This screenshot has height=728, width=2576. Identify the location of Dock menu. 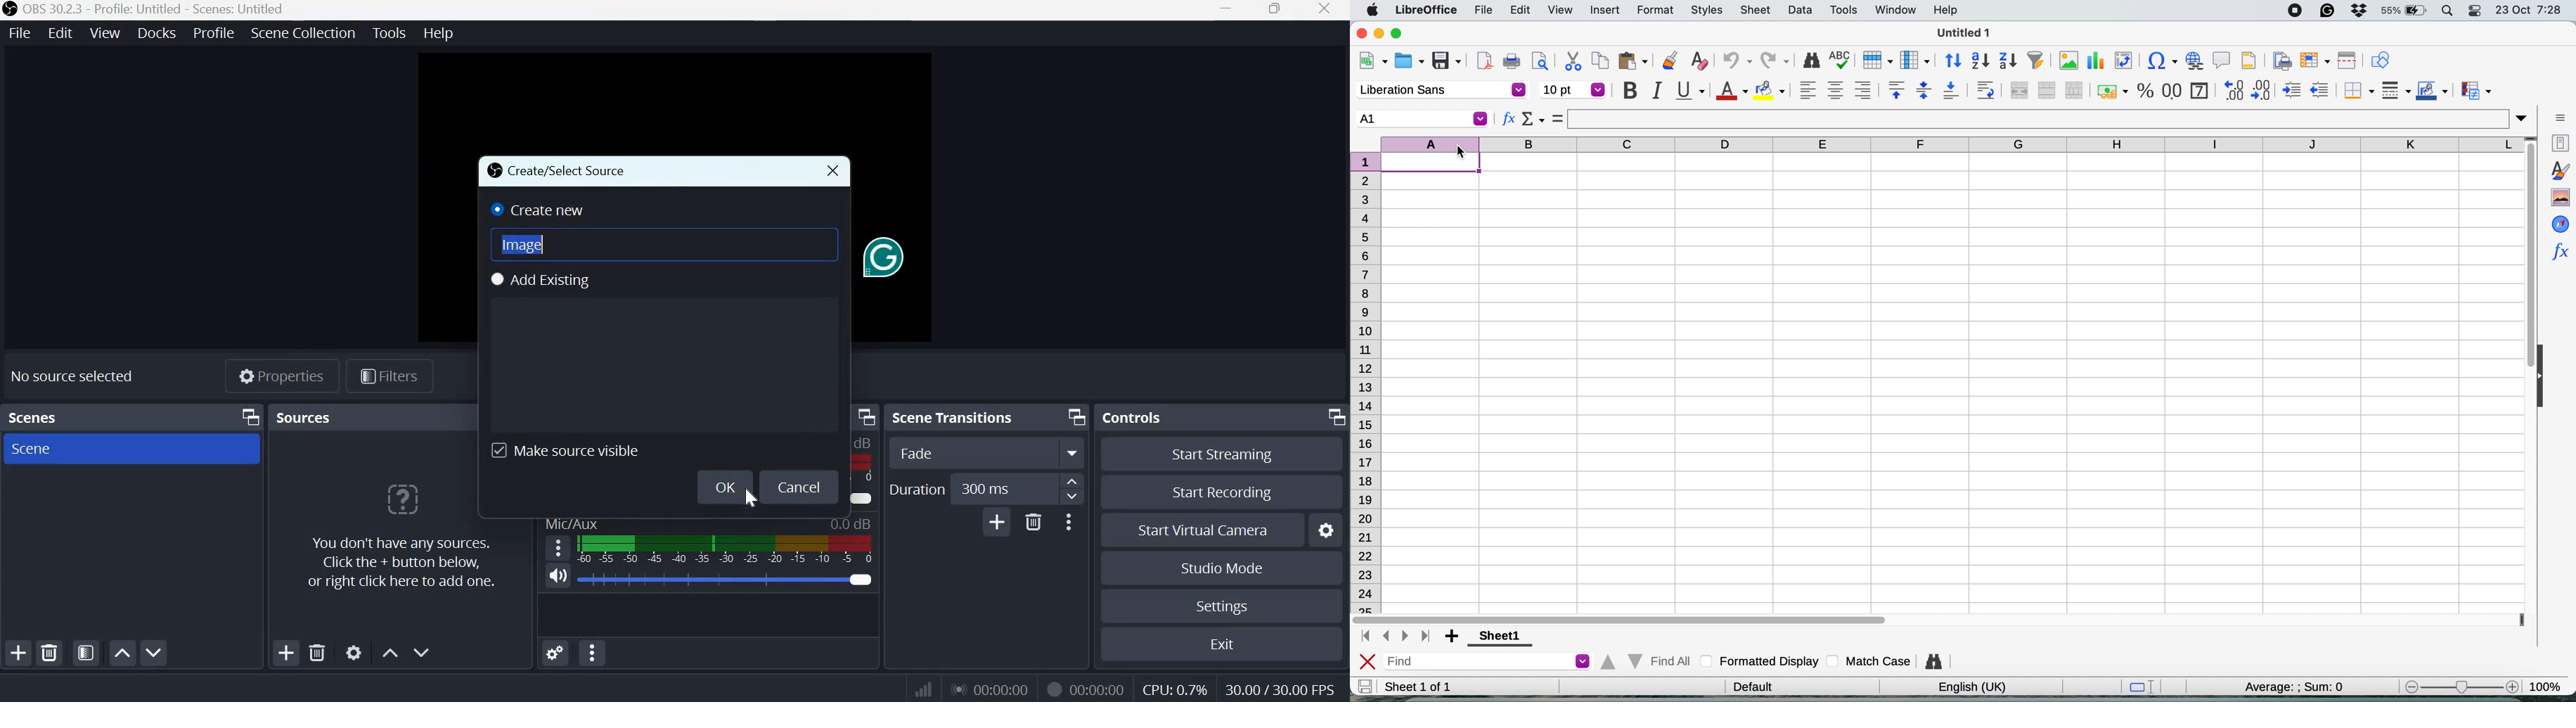
(868, 419).